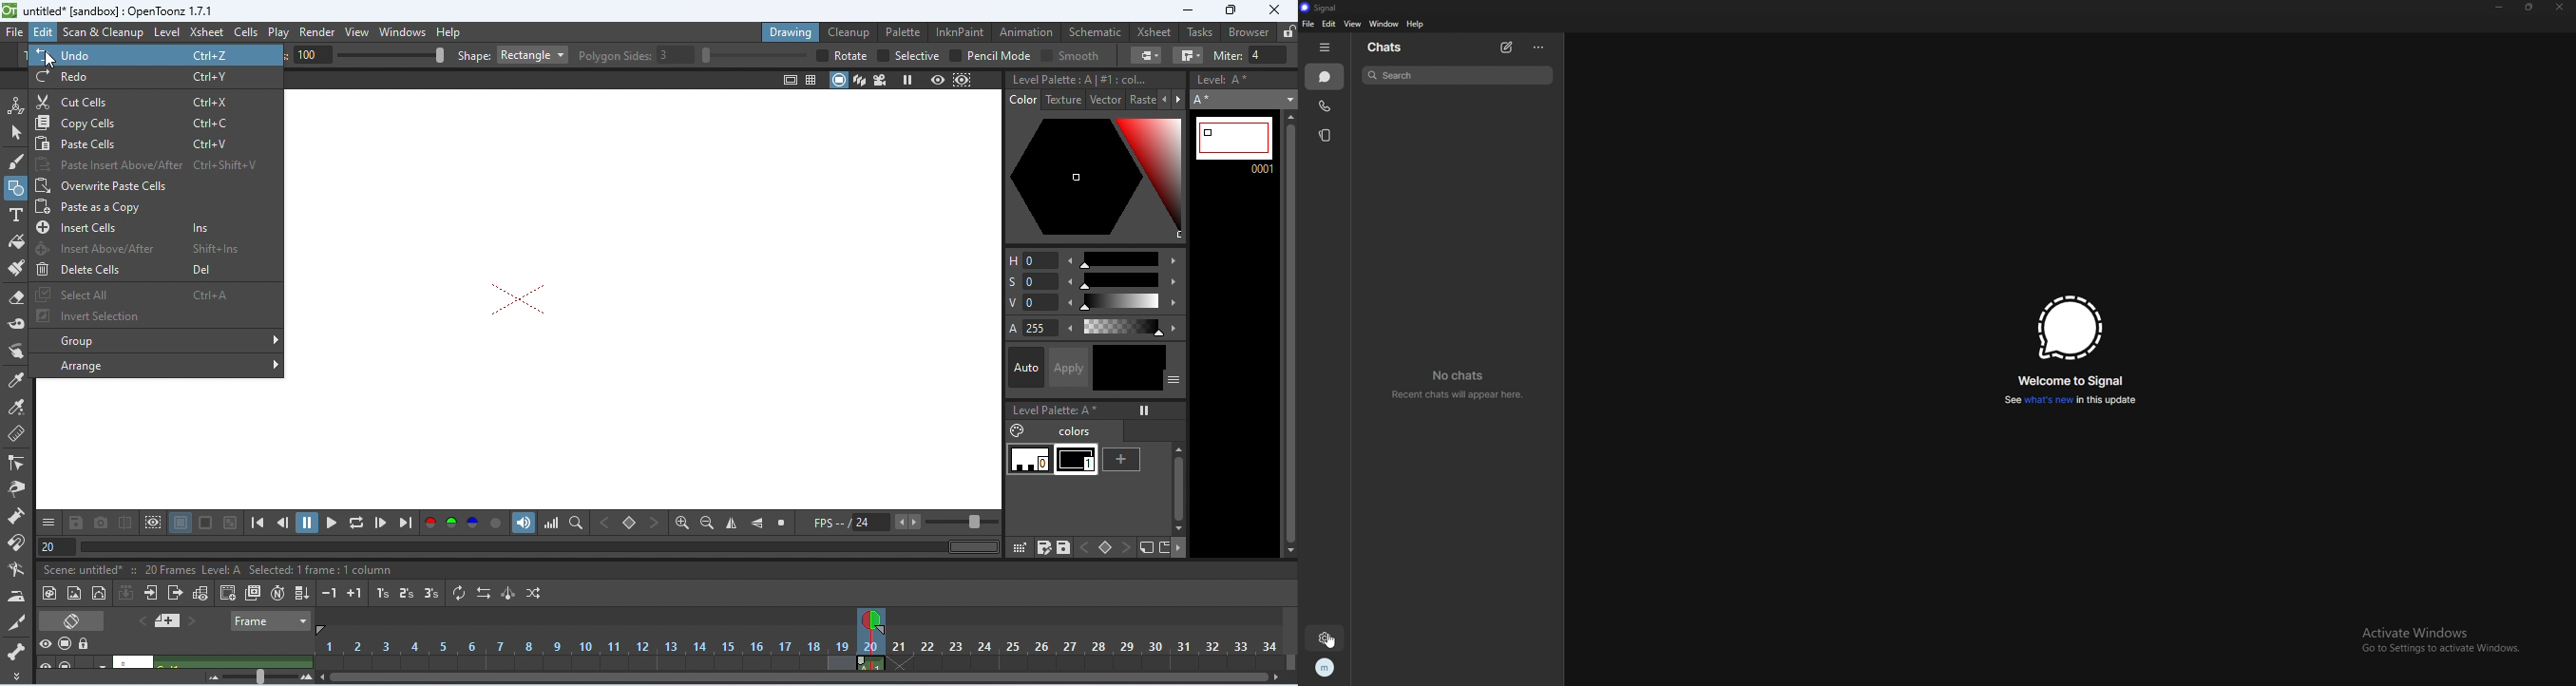  Describe the element at coordinates (2530, 7) in the screenshot. I see `resize` at that location.